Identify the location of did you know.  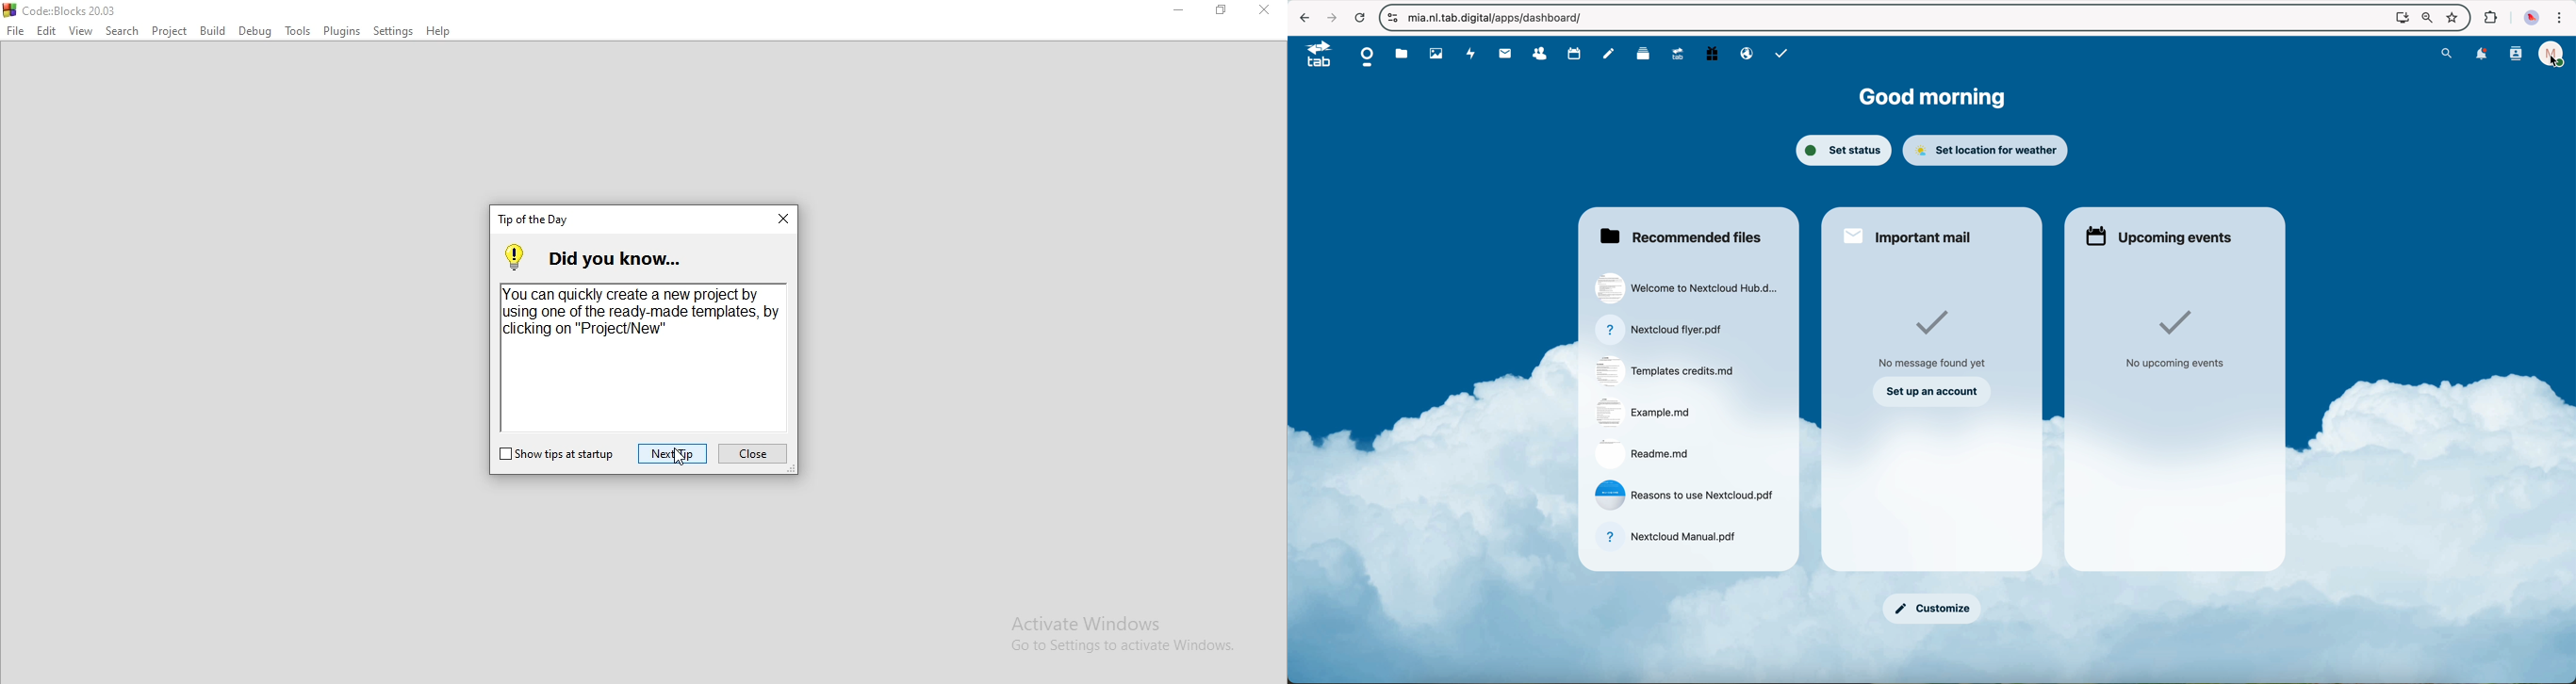
(591, 254).